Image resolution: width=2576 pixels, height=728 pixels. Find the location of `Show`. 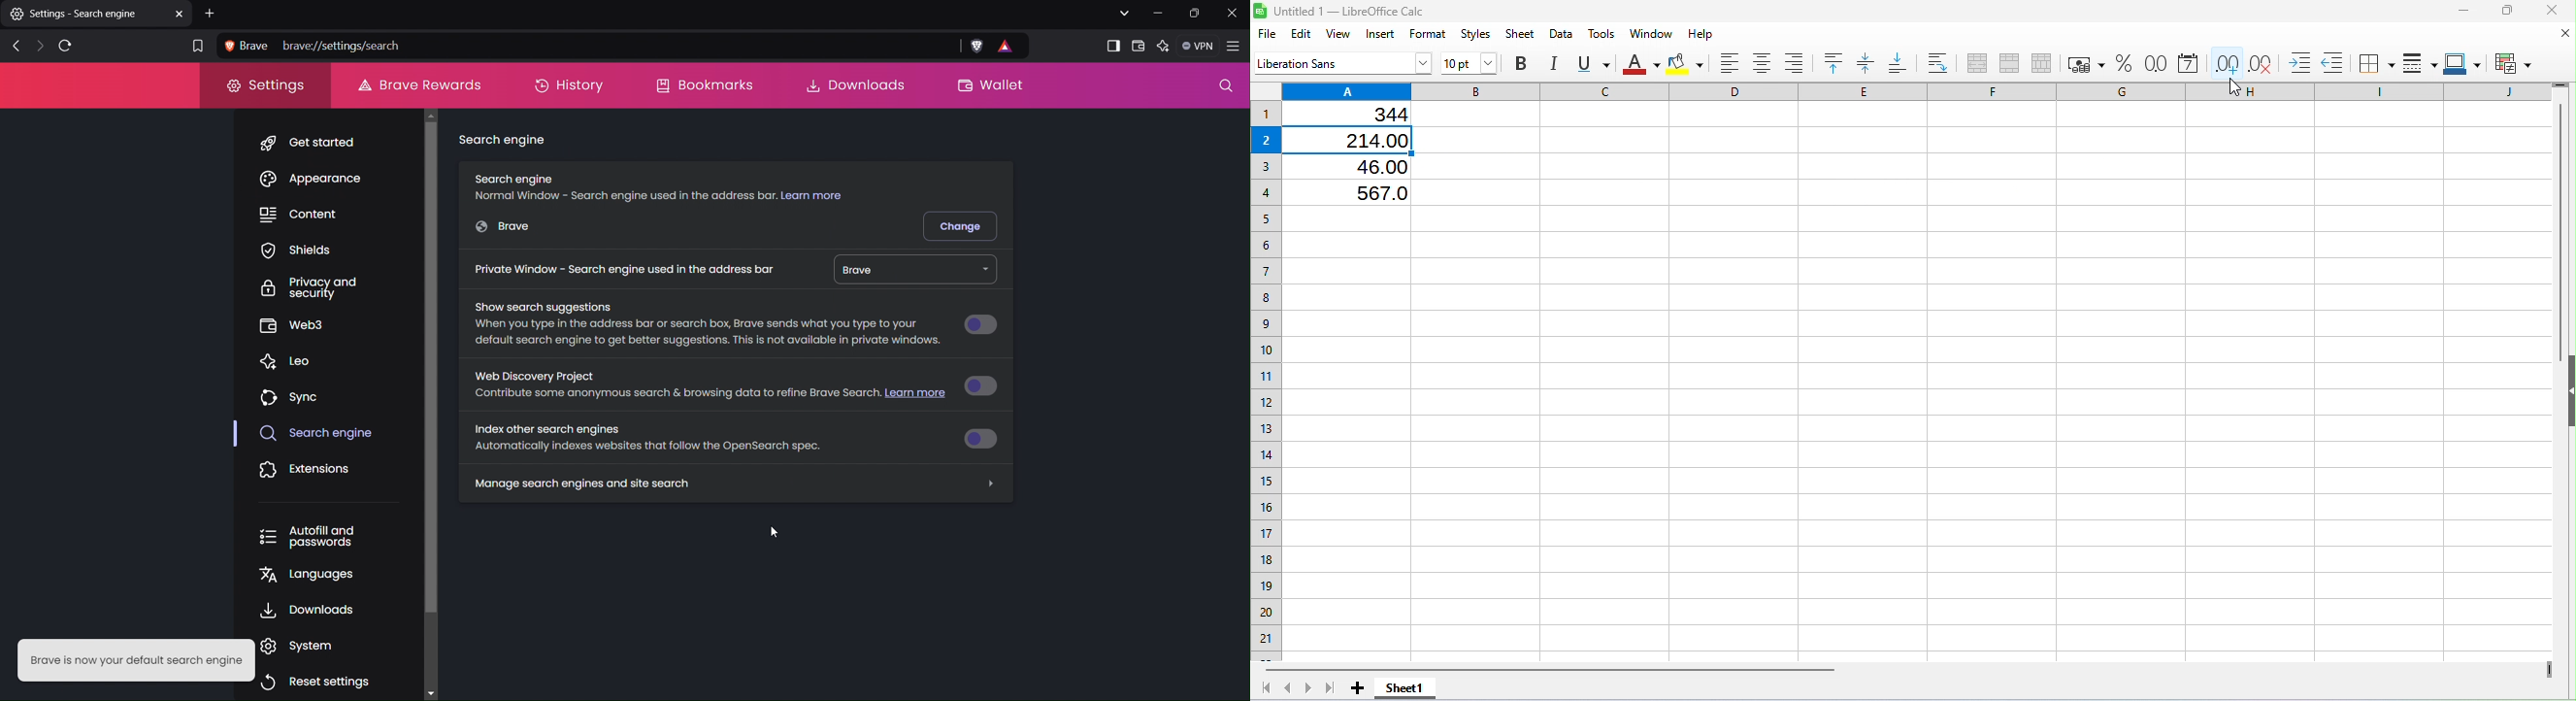

Show is located at coordinates (2568, 396).